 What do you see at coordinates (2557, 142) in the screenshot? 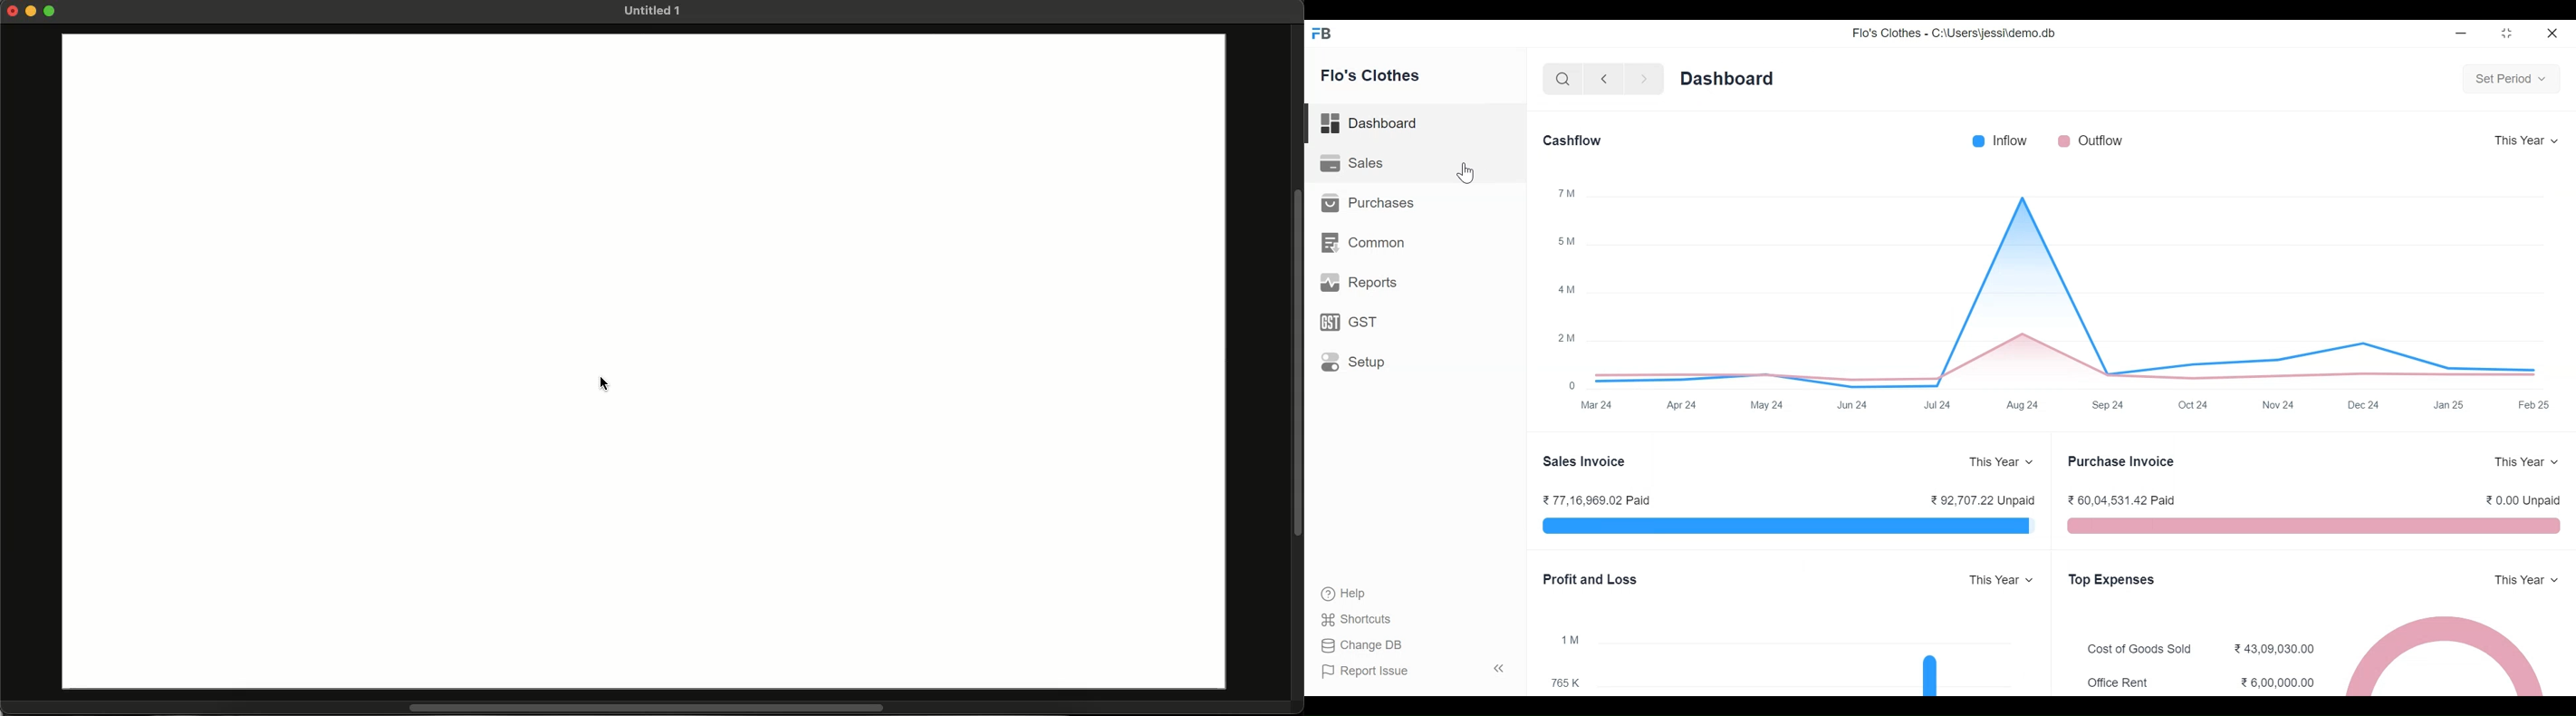
I see `Expand` at bounding box center [2557, 142].